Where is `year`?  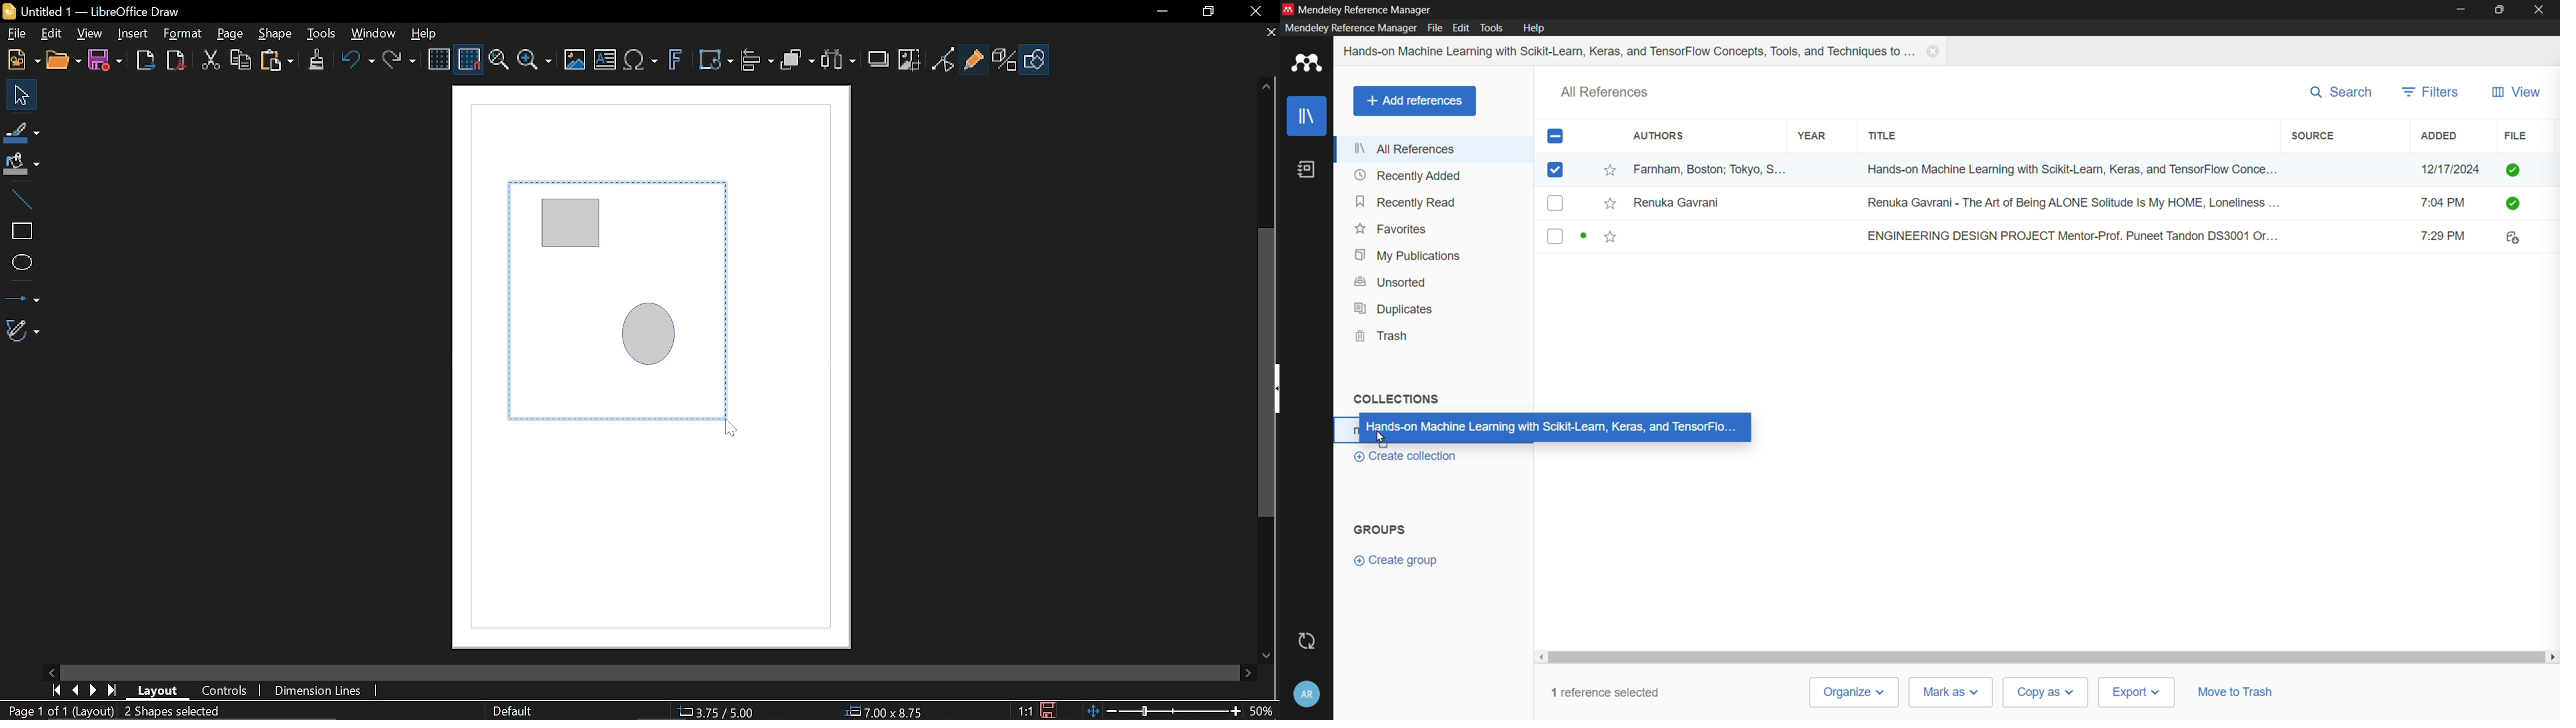
year is located at coordinates (1813, 136).